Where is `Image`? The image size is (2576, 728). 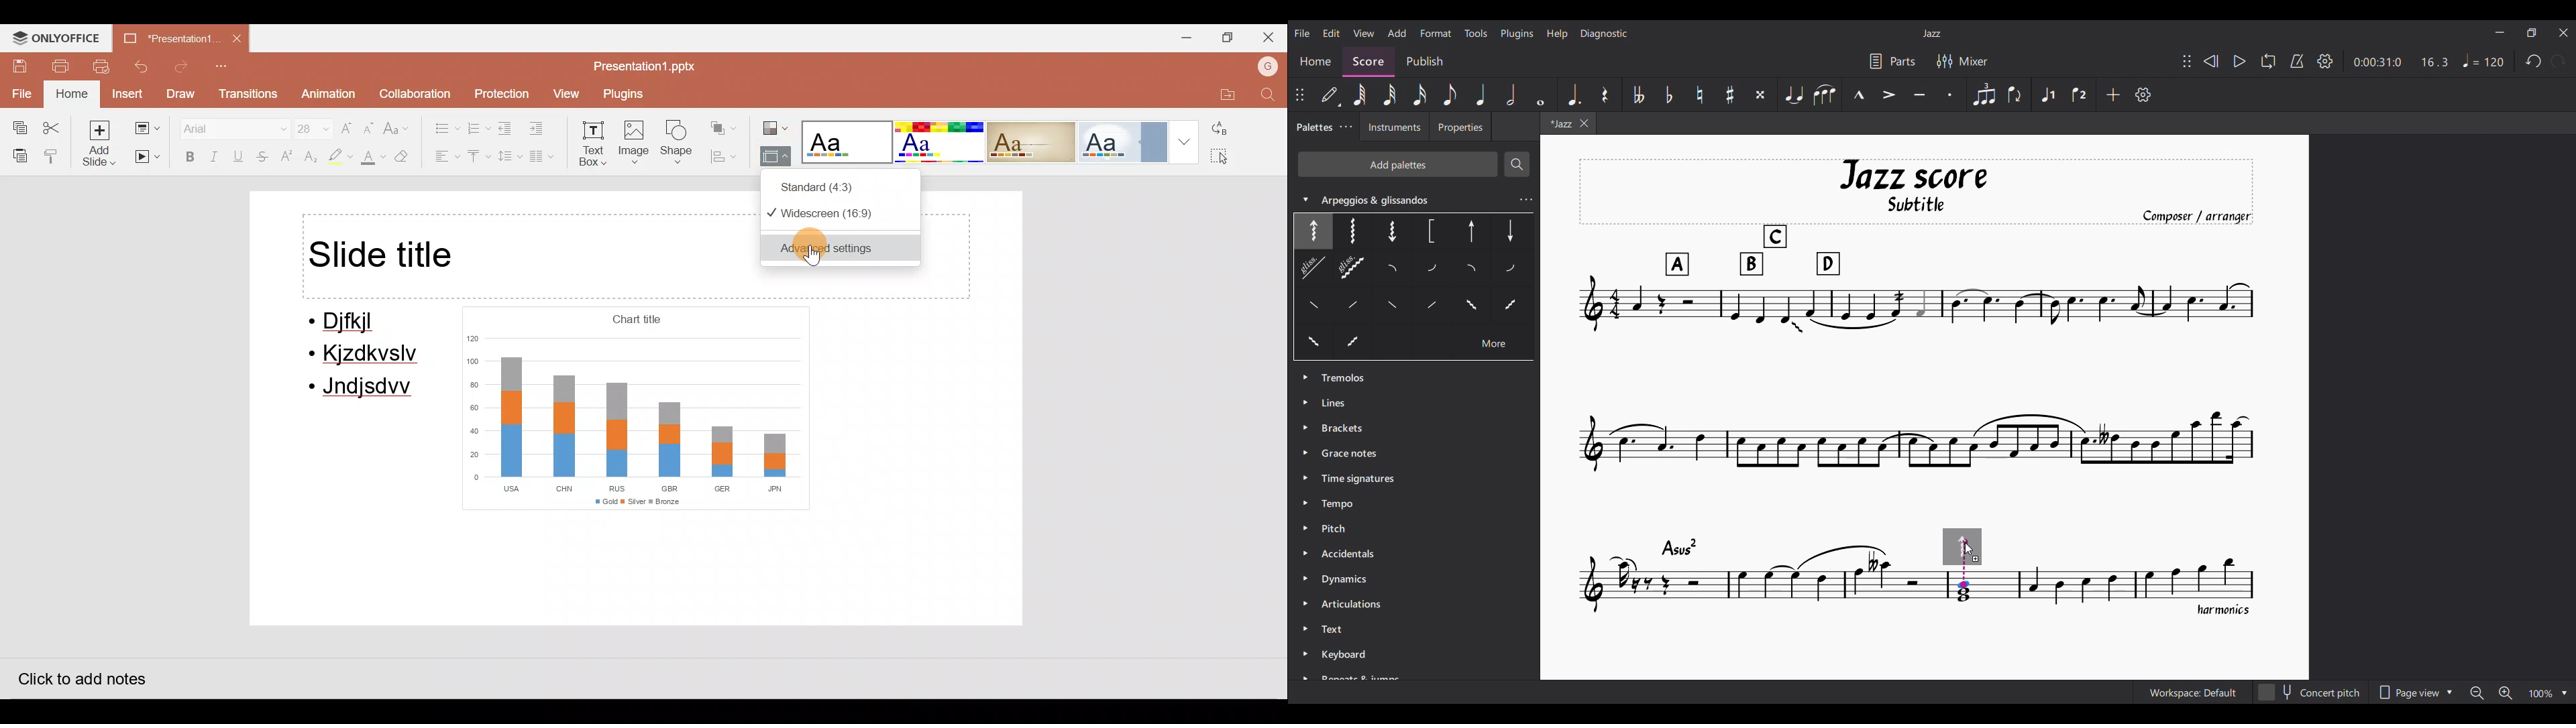 Image is located at coordinates (635, 145).